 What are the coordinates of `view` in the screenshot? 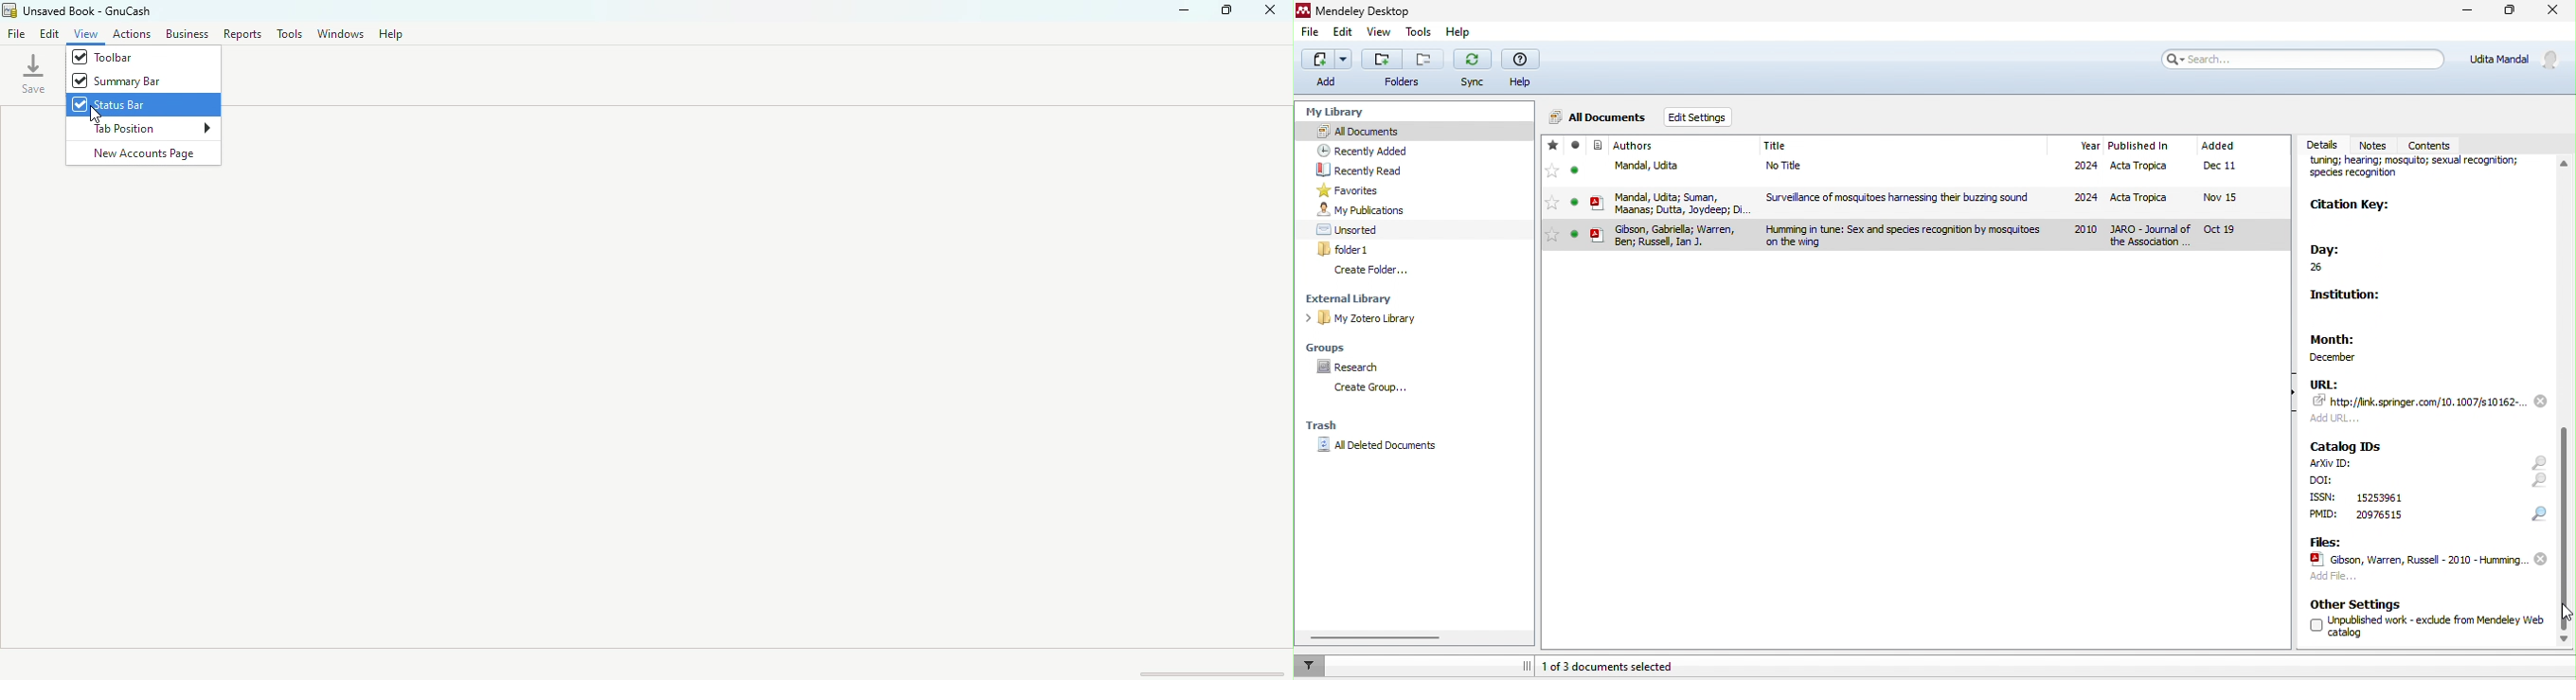 It's located at (85, 34).